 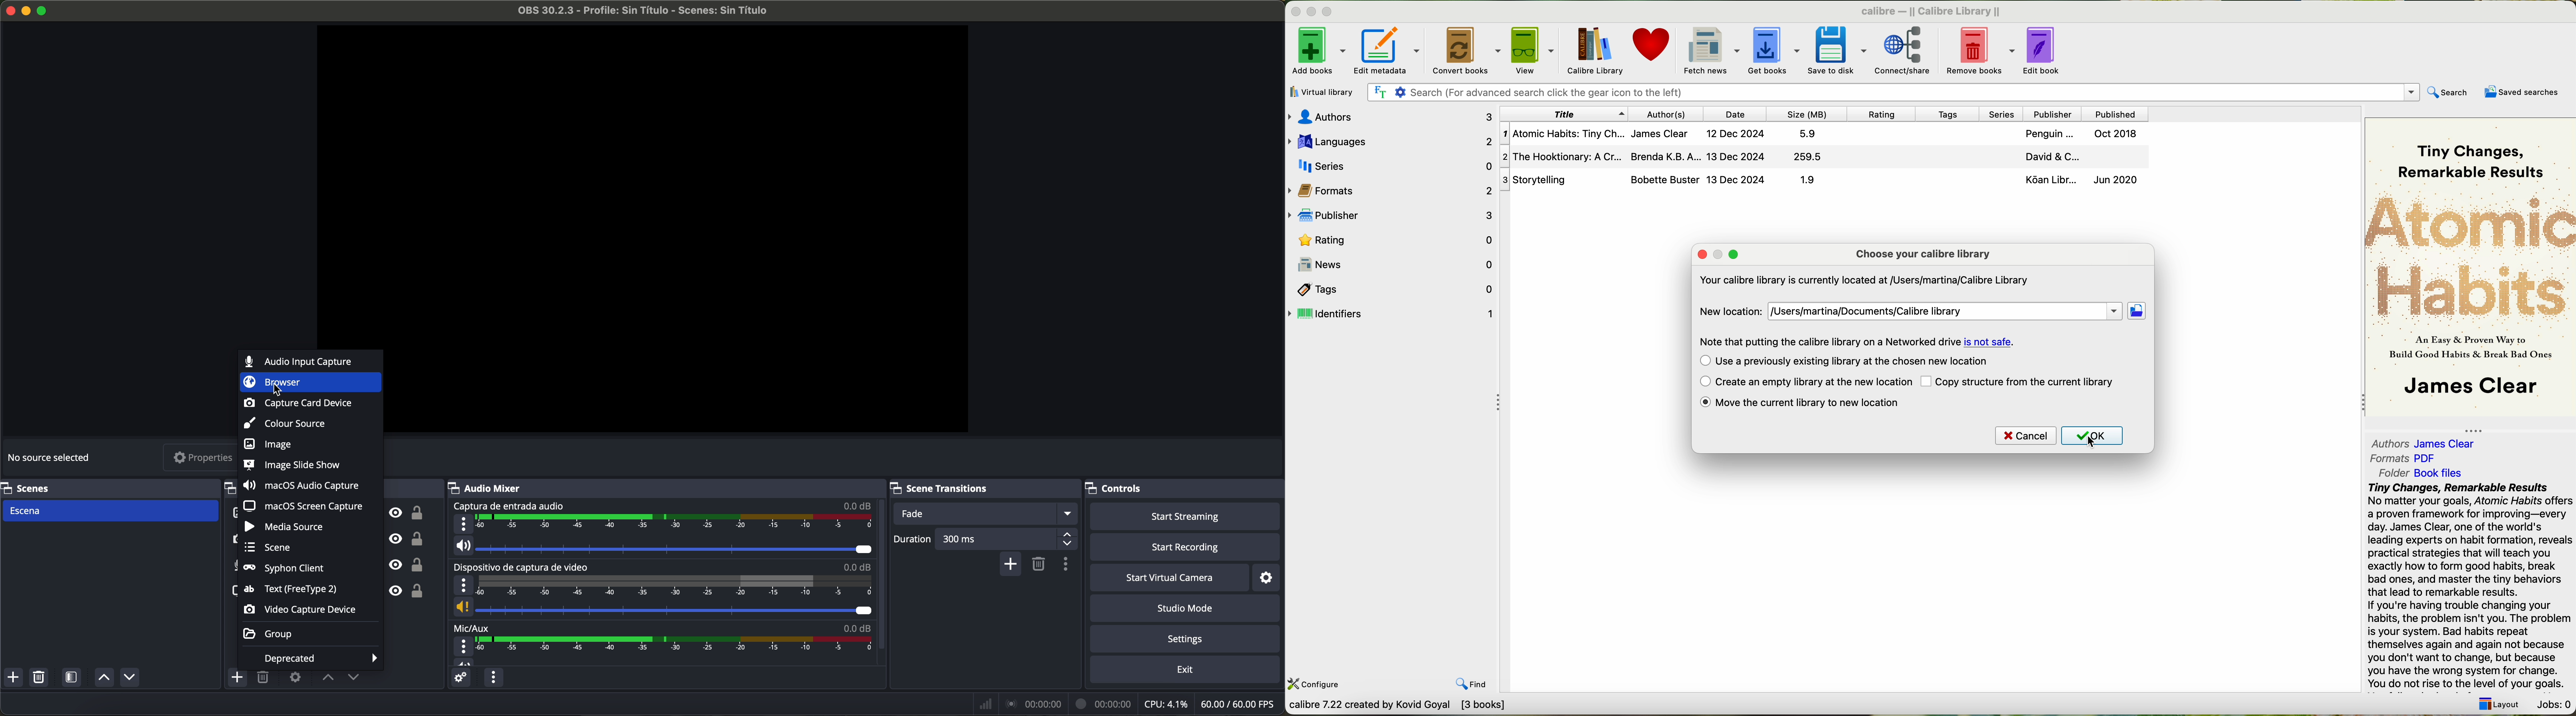 I want to click on click on add source, so click(x=238, y=678).